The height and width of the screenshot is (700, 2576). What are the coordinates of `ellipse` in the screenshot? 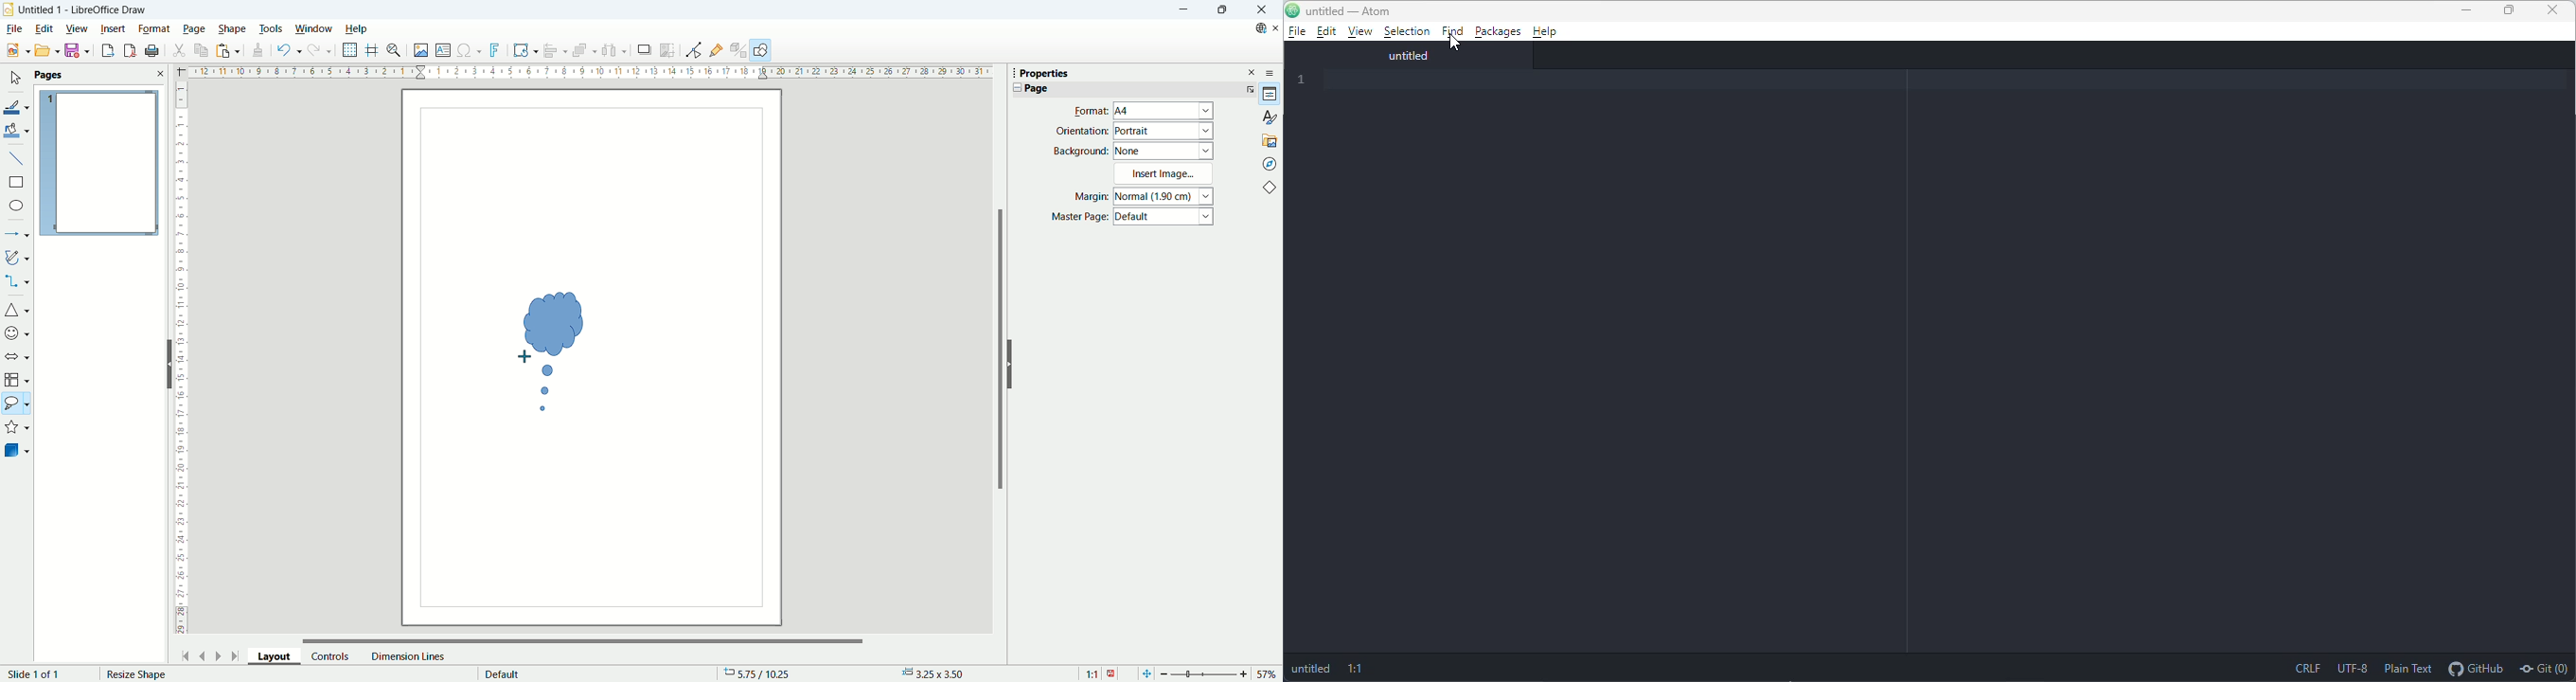 It's located at (17, 207).